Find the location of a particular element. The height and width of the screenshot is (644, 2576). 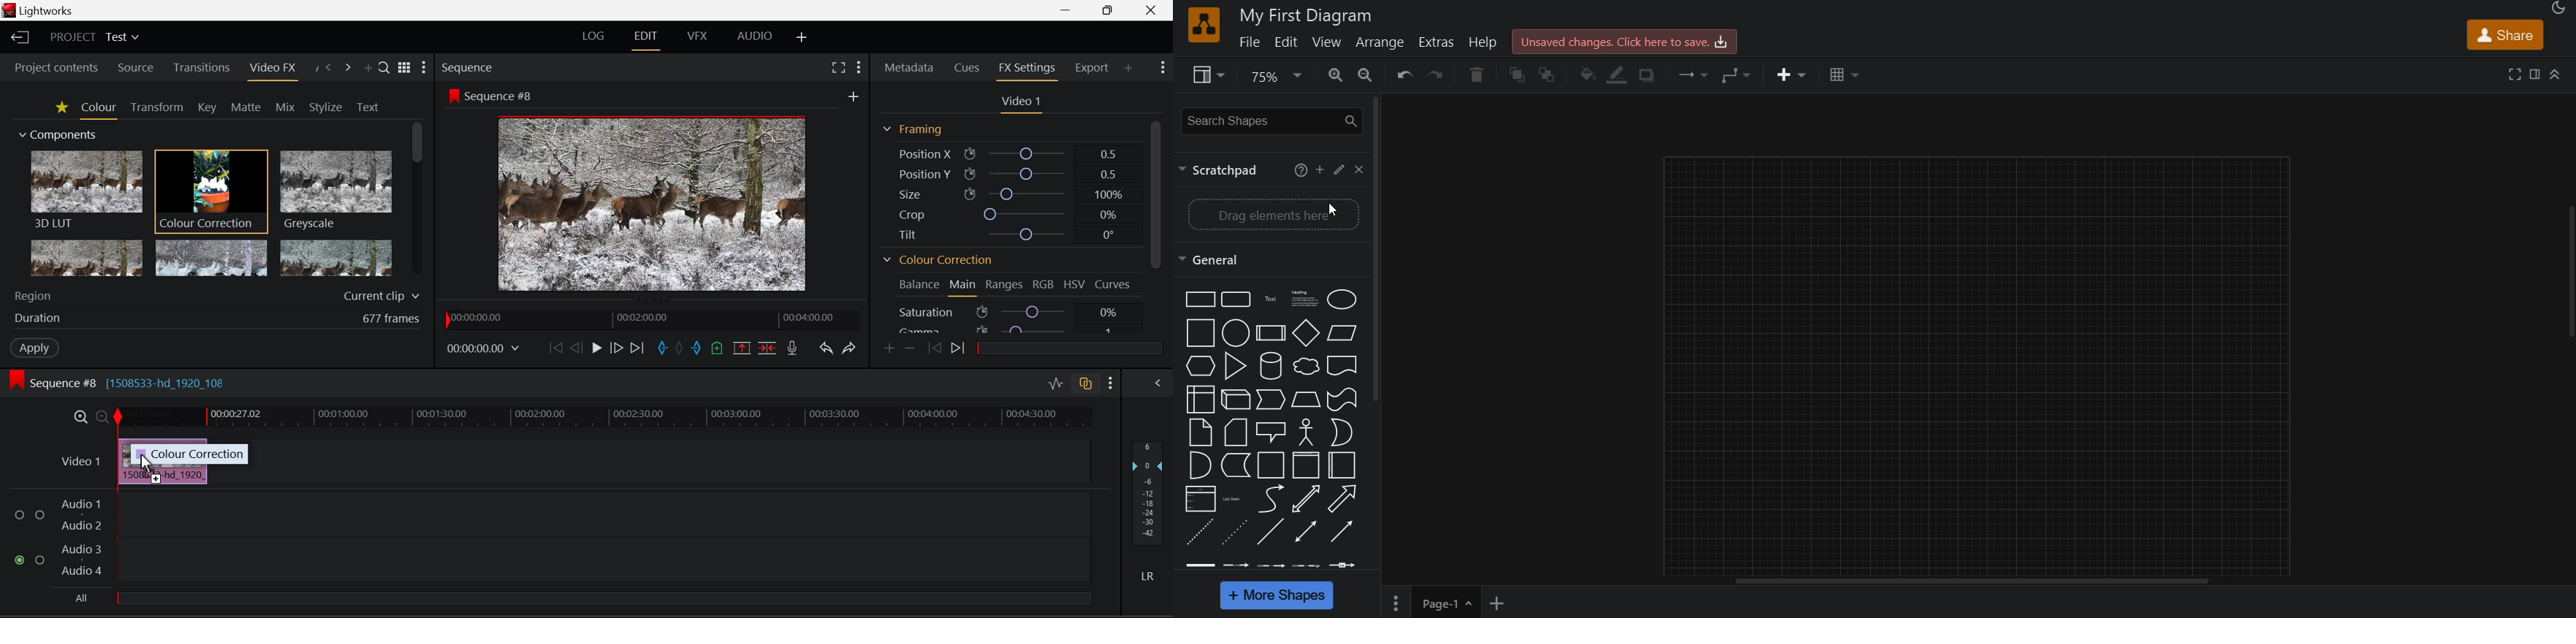

Show Settings is located at coordinates (424, 67).